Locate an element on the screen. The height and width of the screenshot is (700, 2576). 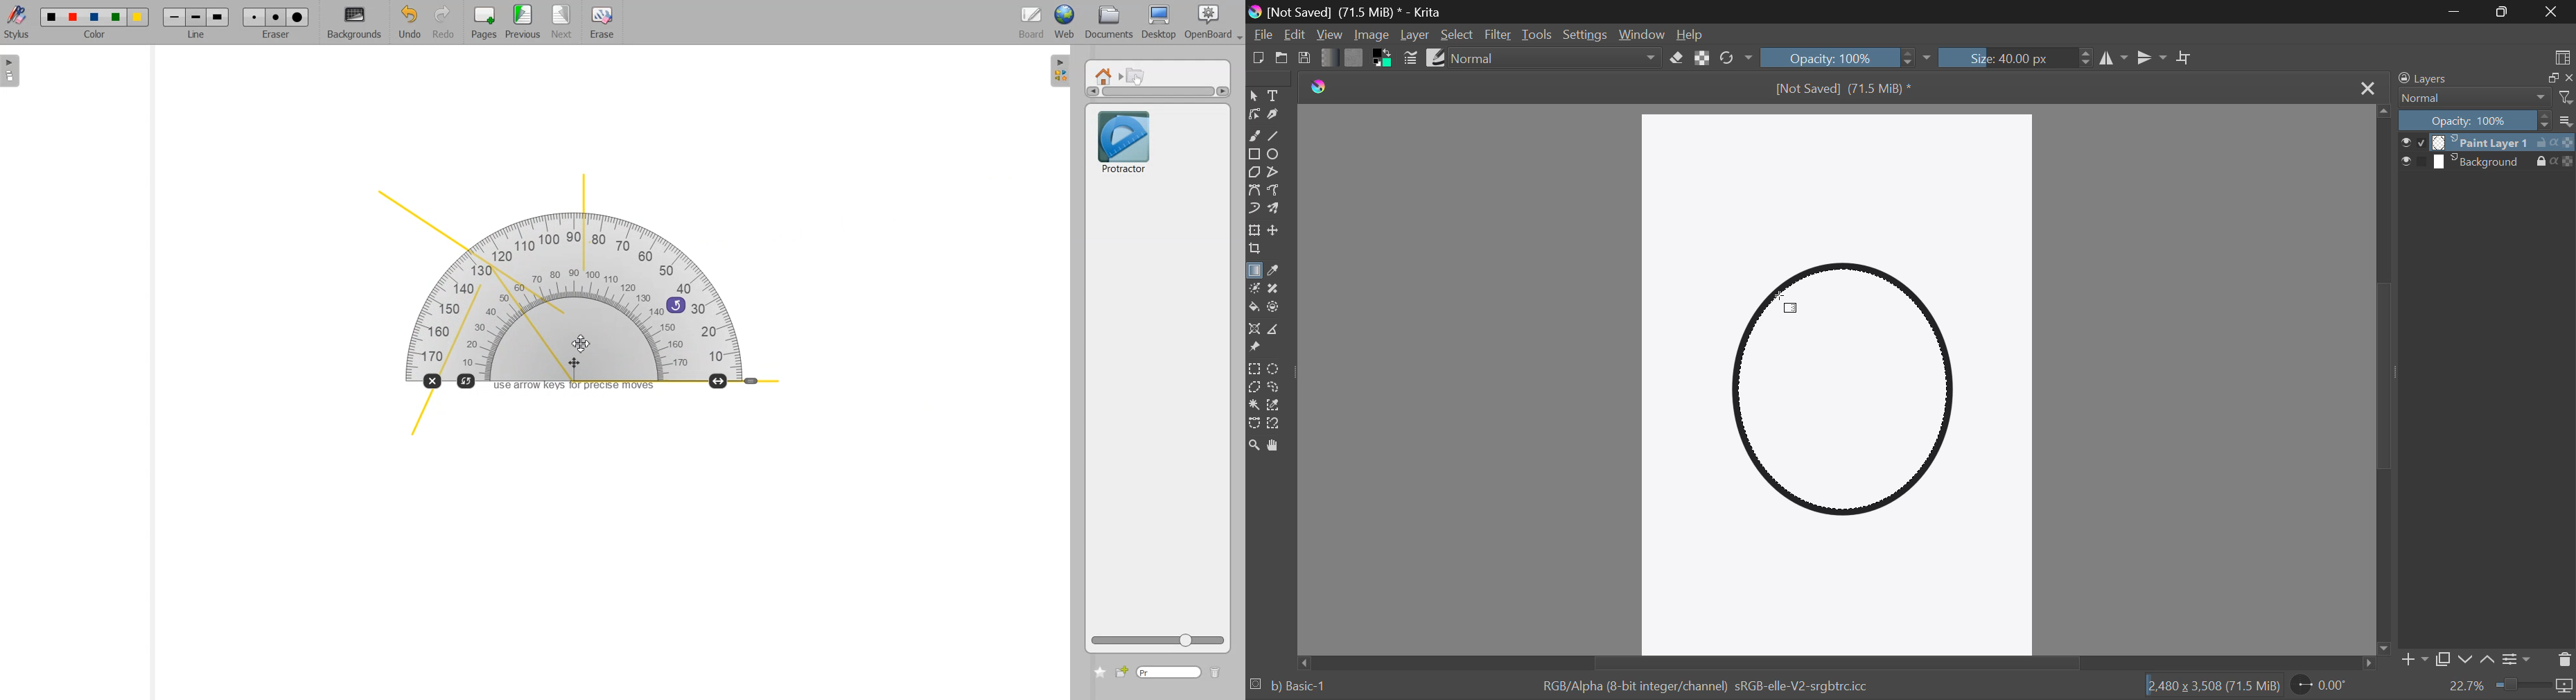
File is located at coordinates (1261, 35).